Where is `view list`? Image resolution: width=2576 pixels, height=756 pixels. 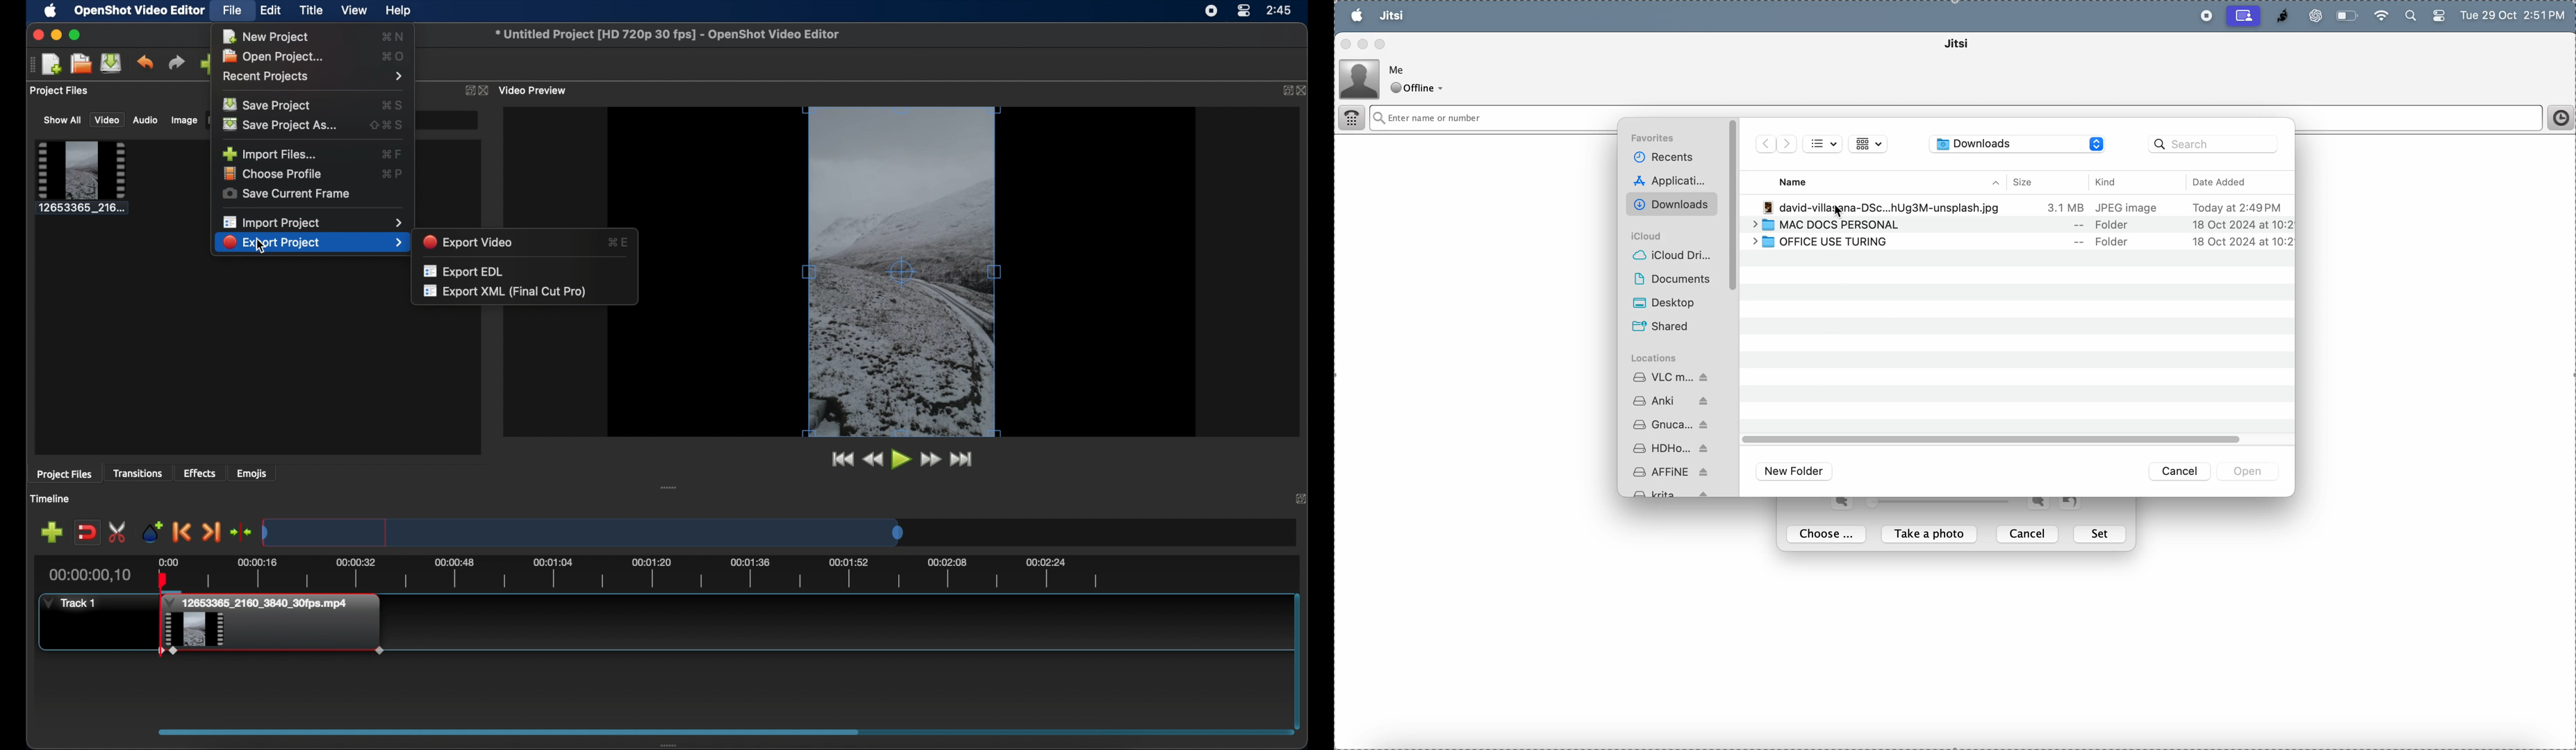
view list is located at coordinates (1867, 143).